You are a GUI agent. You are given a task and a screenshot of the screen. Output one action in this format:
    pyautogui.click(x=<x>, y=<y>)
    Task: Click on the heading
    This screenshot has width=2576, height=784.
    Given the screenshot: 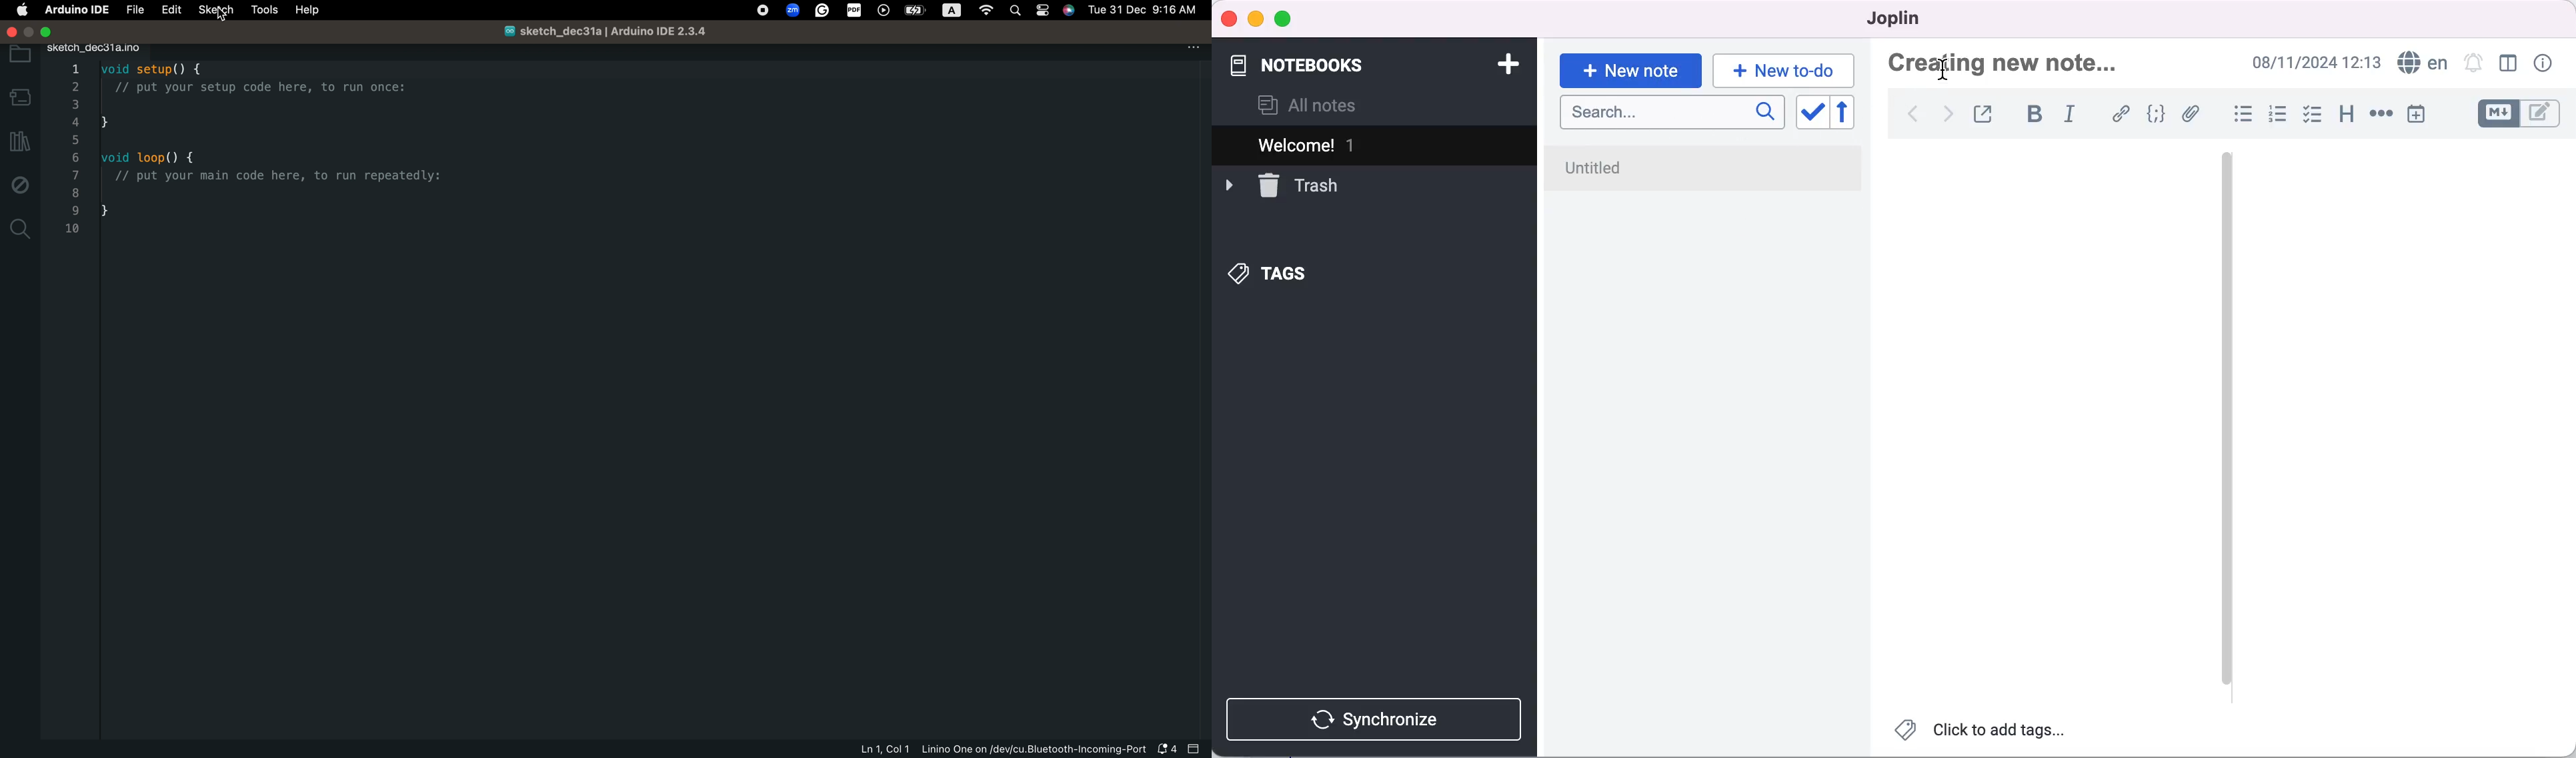 What is the action you would take?
    pyautogui.click(x=2347, y=115)
    